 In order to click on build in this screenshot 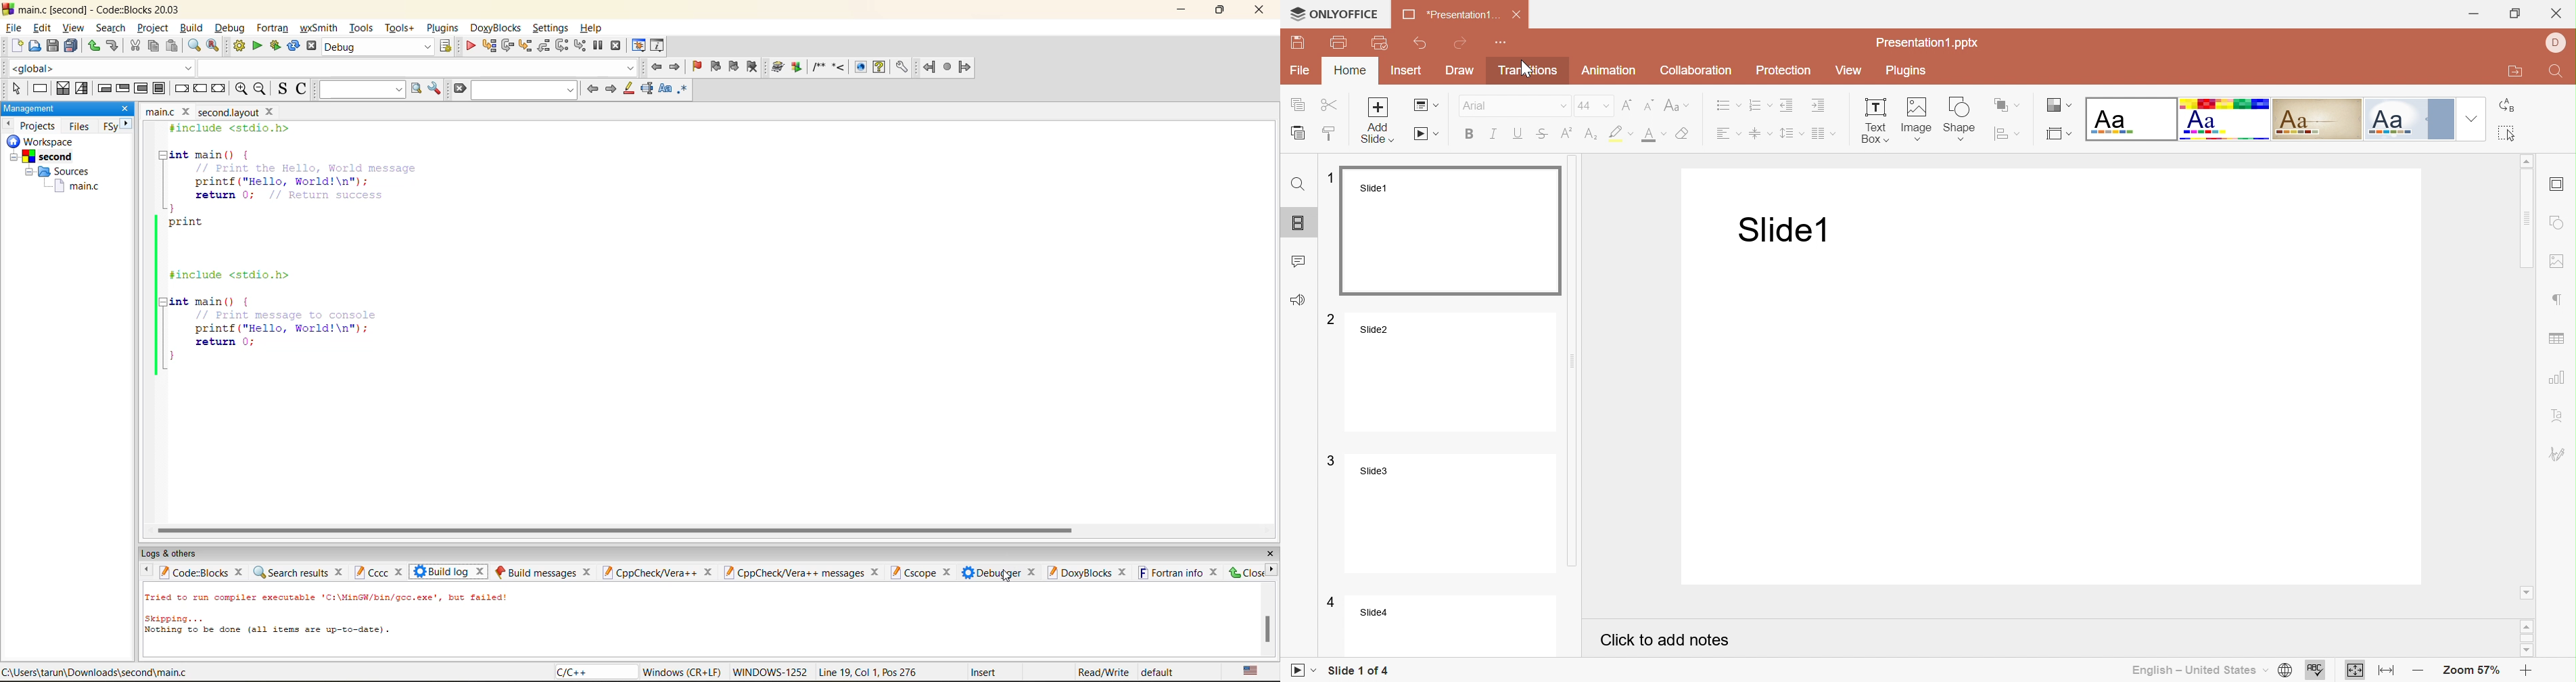, I will do `click(191, 30)`.